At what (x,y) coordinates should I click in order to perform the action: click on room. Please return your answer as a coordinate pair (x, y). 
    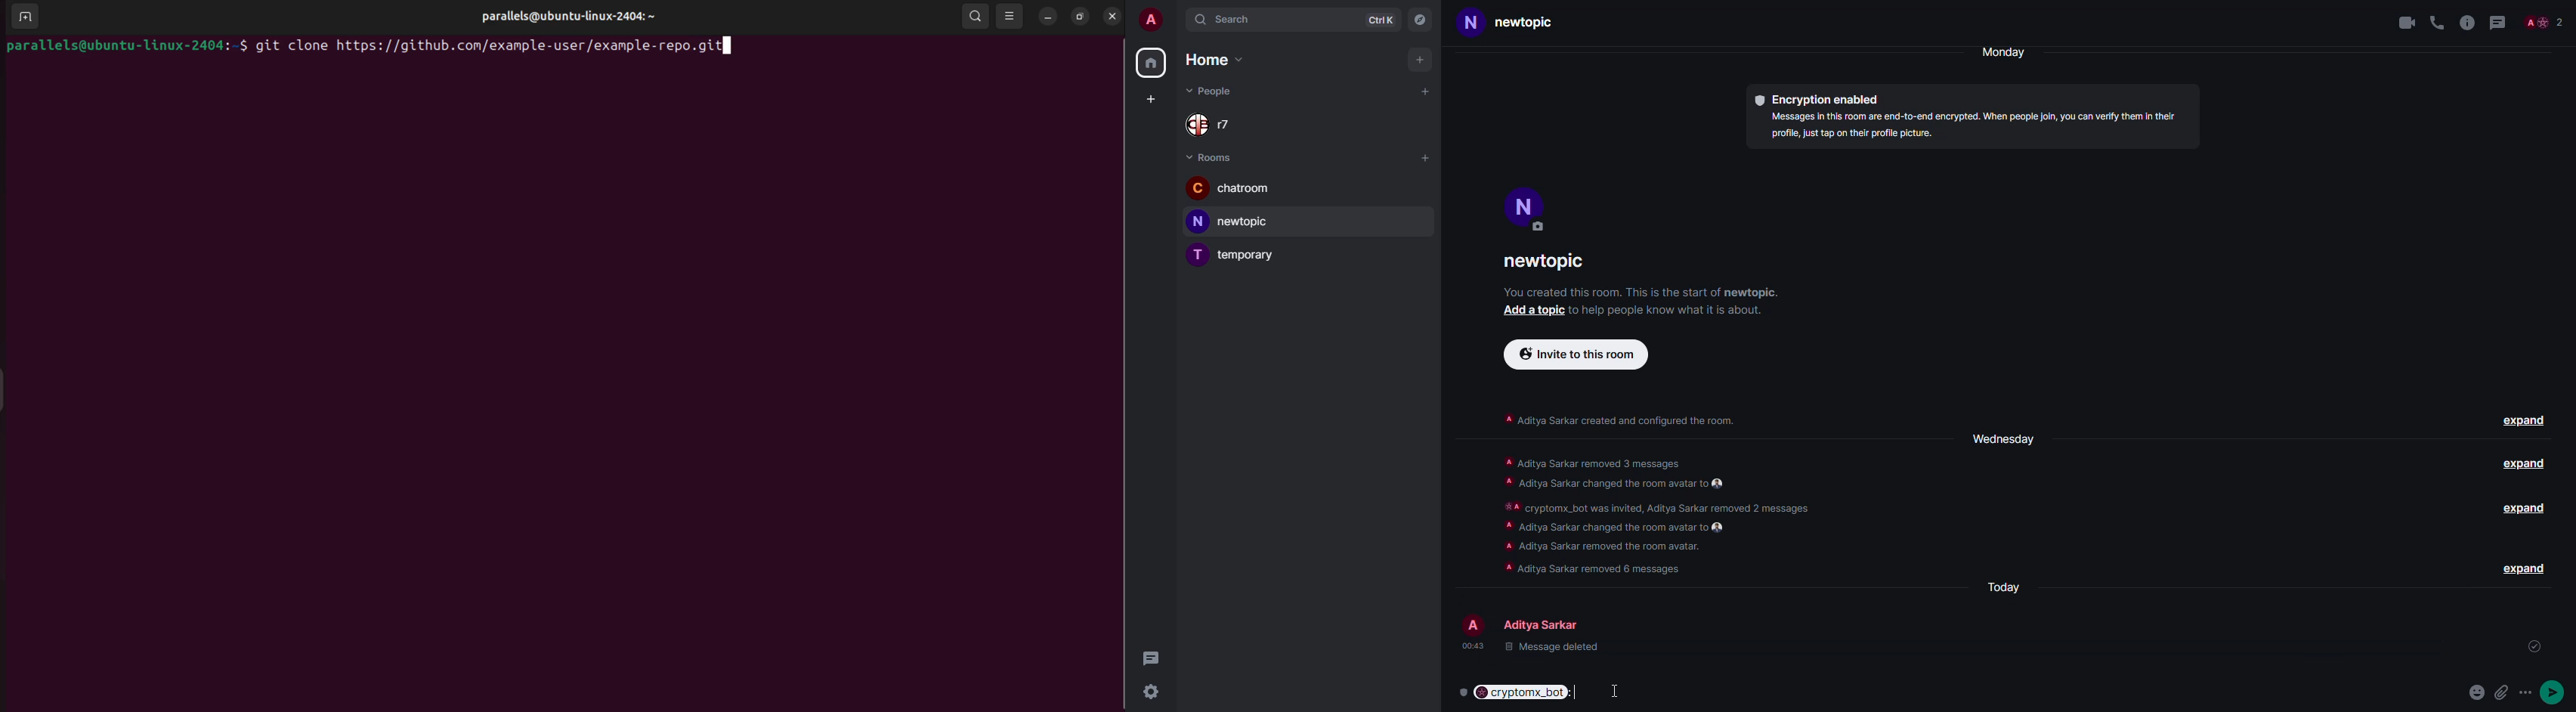
    Looking at the image, I should click on (1234, 221).